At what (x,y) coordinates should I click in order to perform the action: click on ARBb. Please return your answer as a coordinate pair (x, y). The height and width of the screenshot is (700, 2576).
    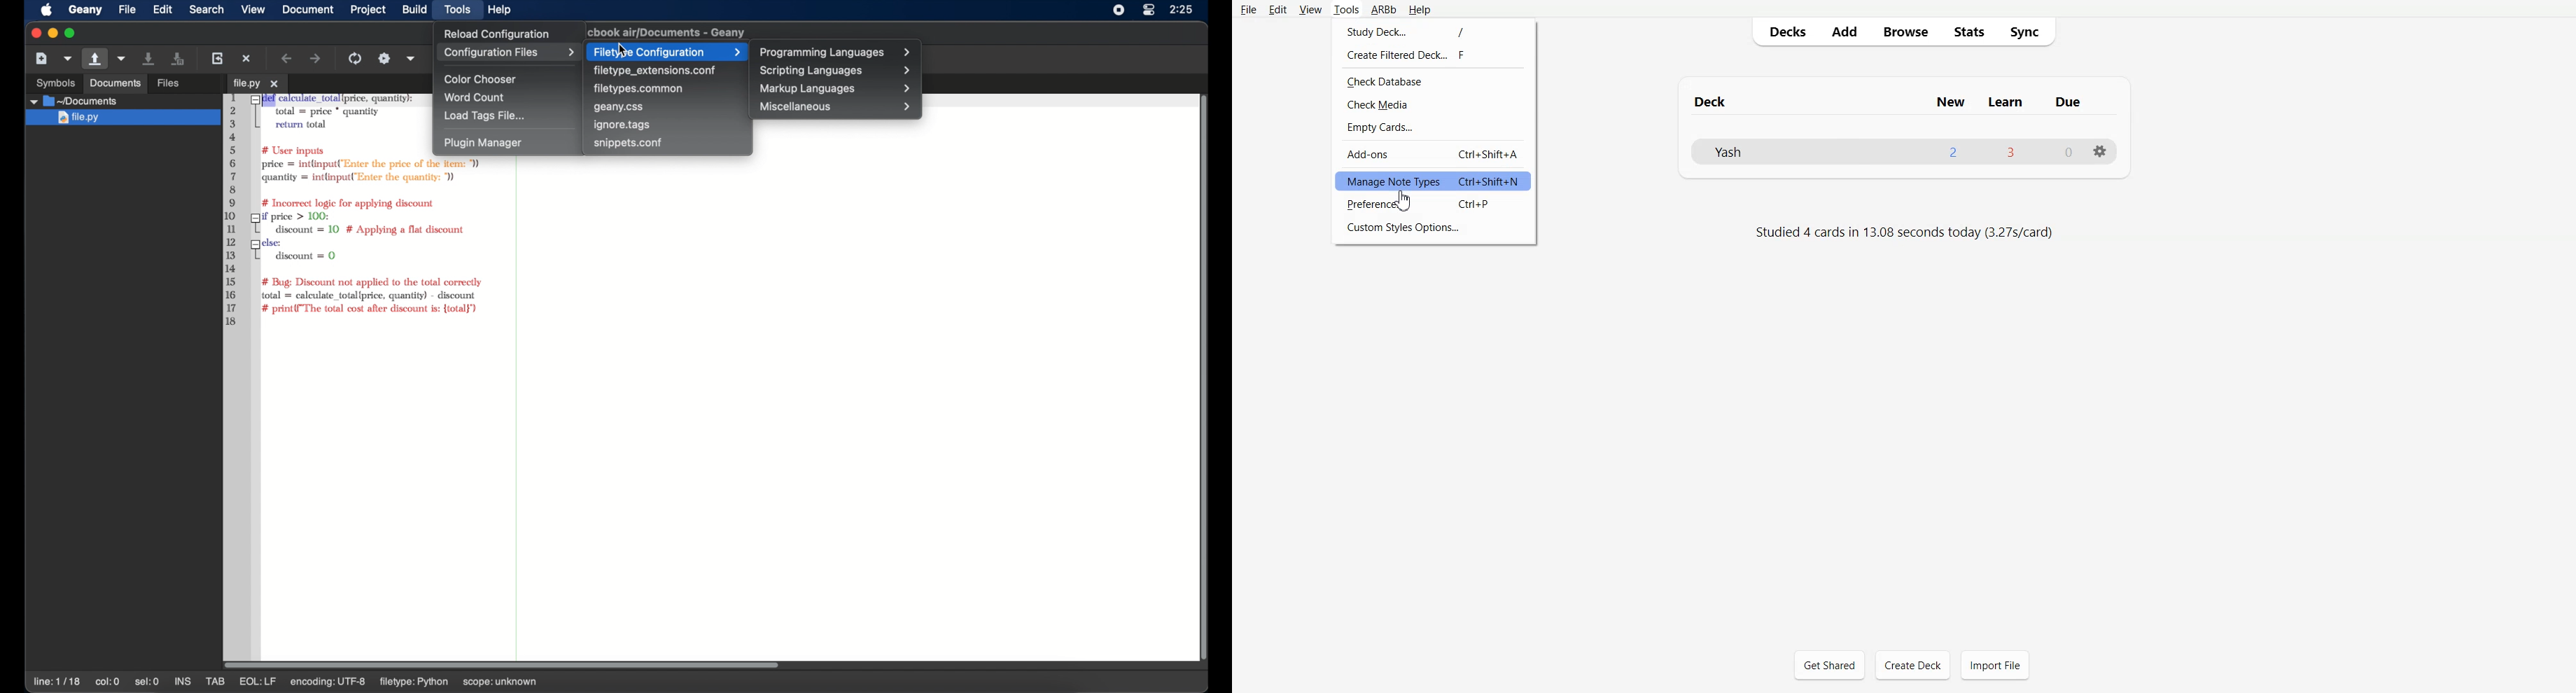
    Looking at the image, I should click on (1382, 10).